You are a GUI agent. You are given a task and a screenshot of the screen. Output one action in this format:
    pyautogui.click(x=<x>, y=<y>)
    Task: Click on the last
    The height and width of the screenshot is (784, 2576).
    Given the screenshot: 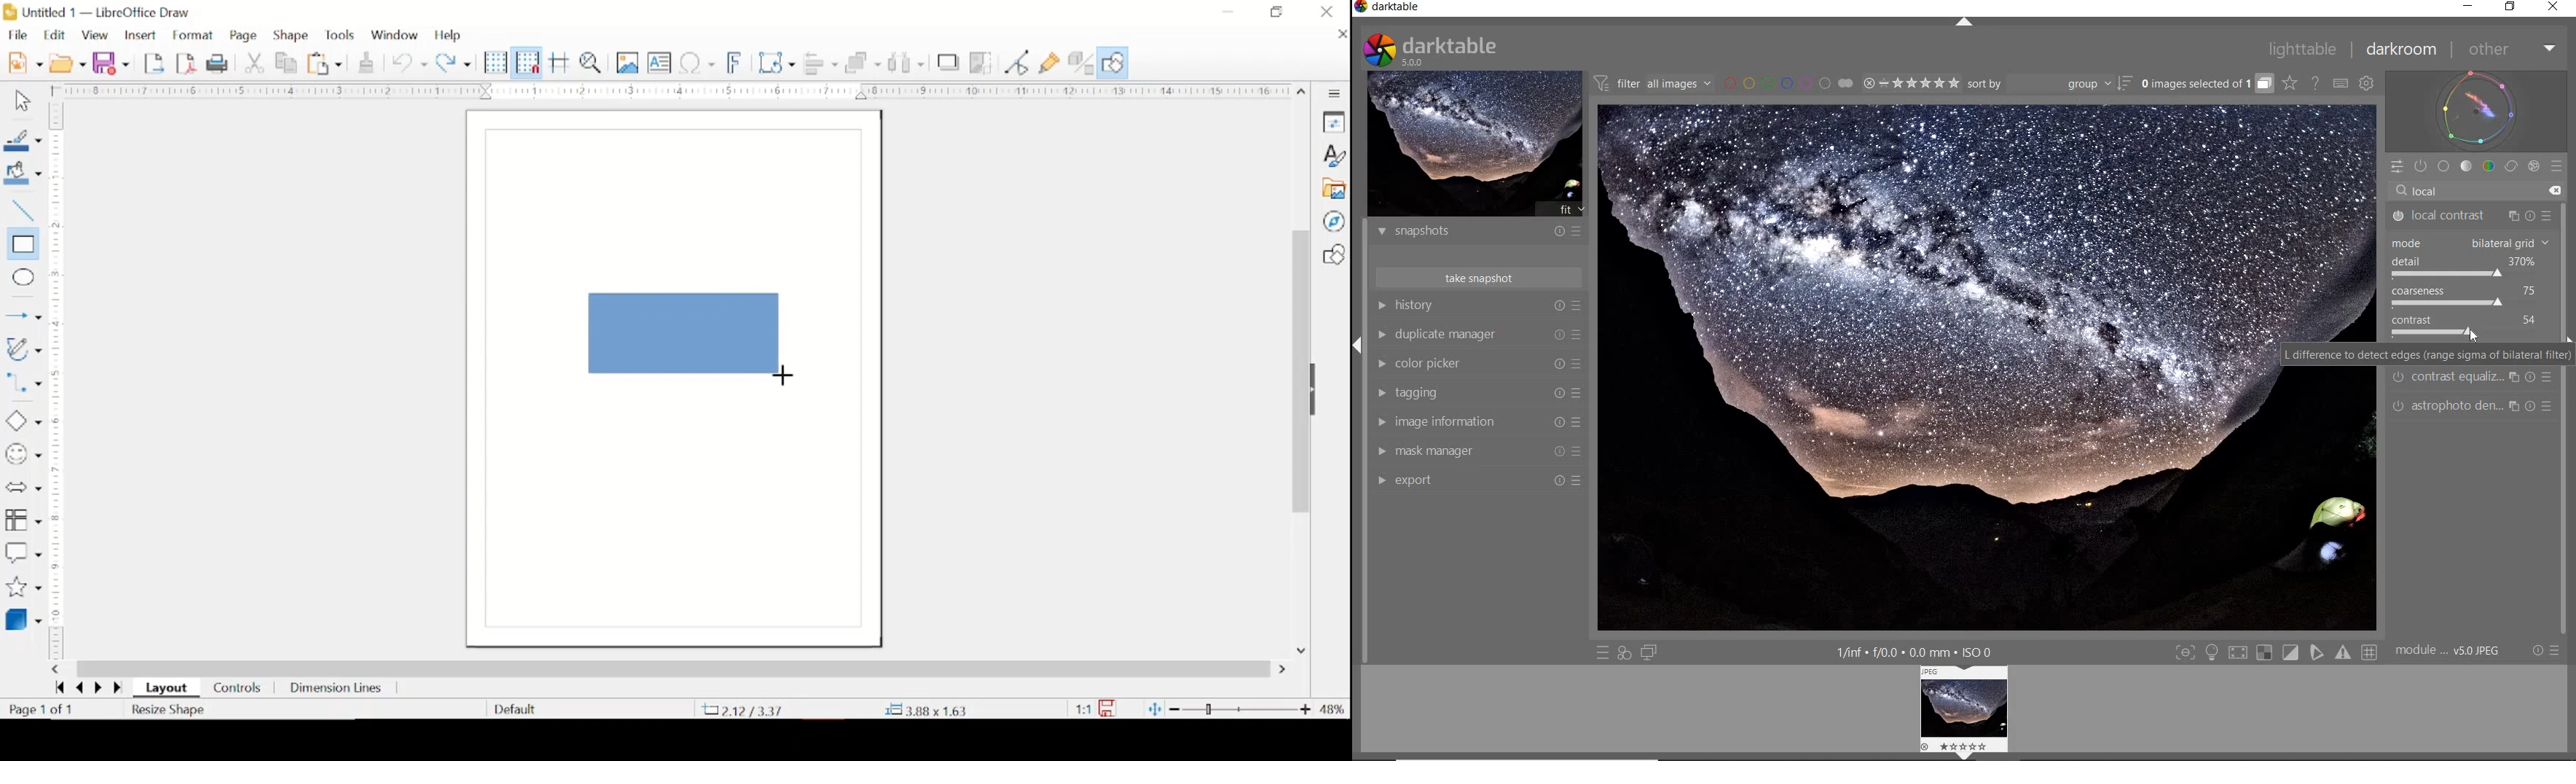 What is the action you would take?
    pyautogui.click(x=59, y=687)
    